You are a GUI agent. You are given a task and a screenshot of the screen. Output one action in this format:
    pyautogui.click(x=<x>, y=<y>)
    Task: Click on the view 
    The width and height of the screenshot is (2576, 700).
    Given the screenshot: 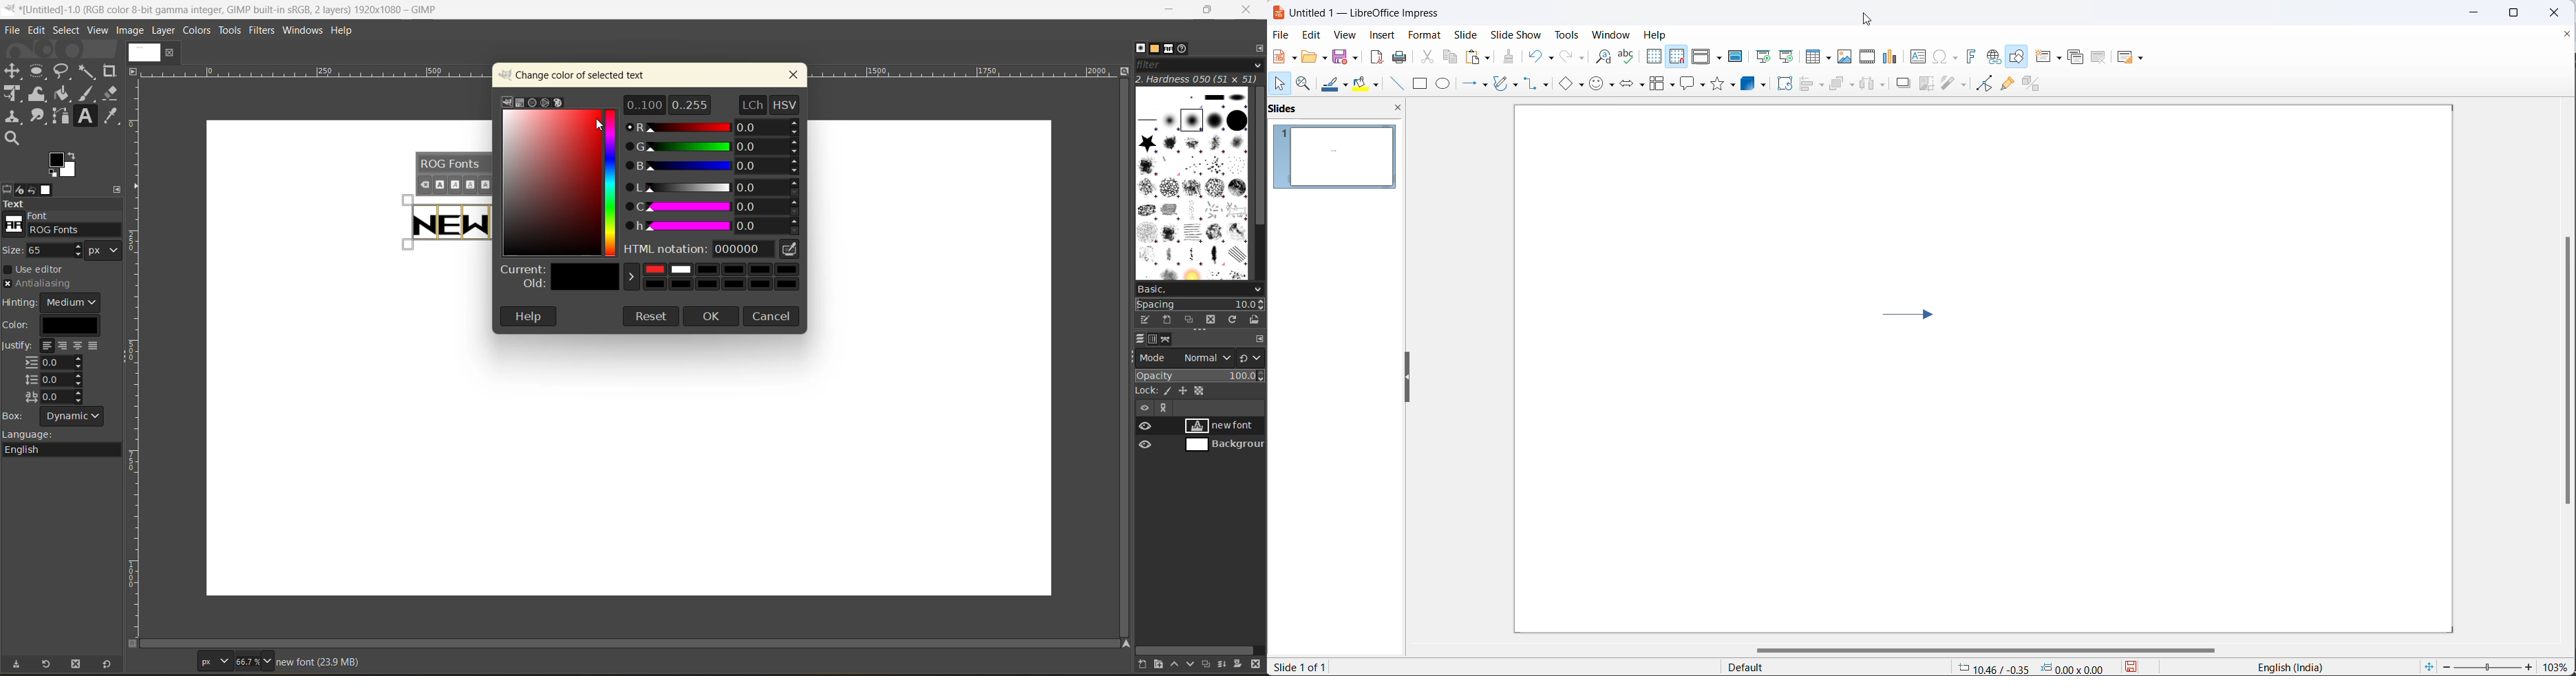 What is the action you would take?
    pyautogui.click(x=1345, y=34)
    